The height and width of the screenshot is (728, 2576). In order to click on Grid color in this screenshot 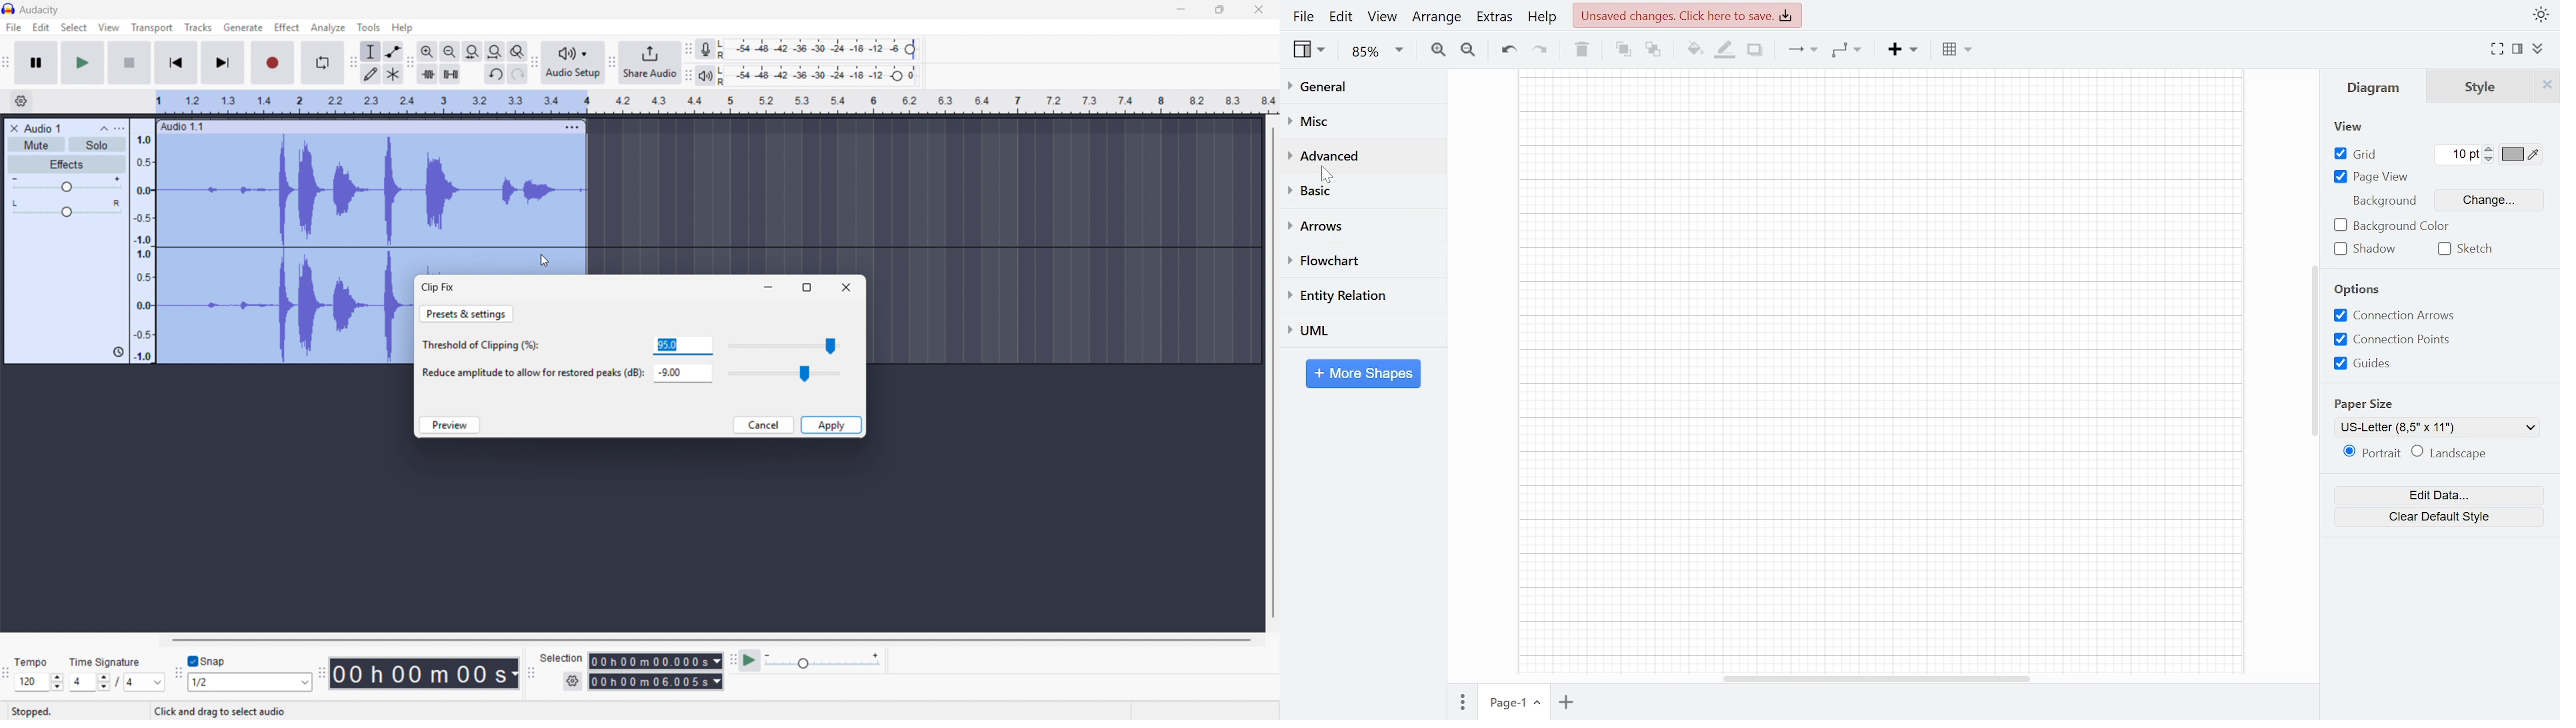, I will do `click(2522, 154)`.